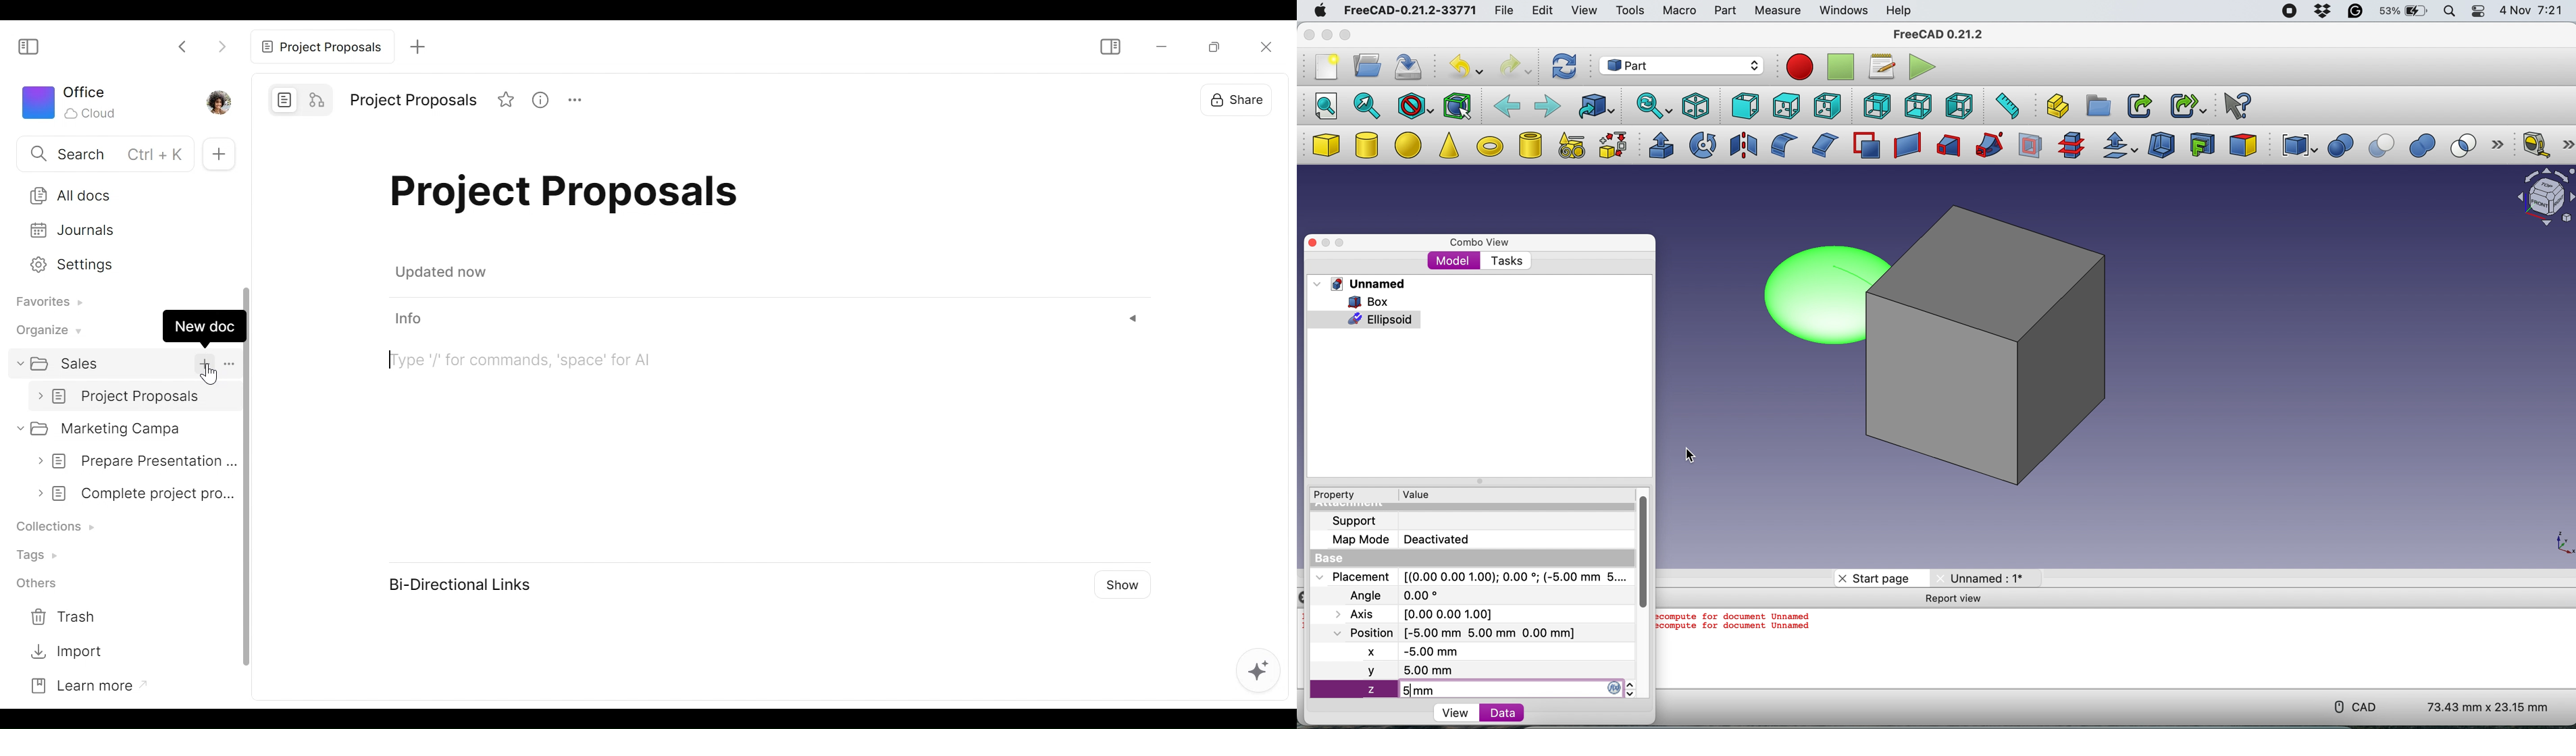 The height and width of the screenshot is (756, 2576). What do you see at coordinates (1505, 11) in the screenshot?
I see `file` at bounding box center [1505, 11].